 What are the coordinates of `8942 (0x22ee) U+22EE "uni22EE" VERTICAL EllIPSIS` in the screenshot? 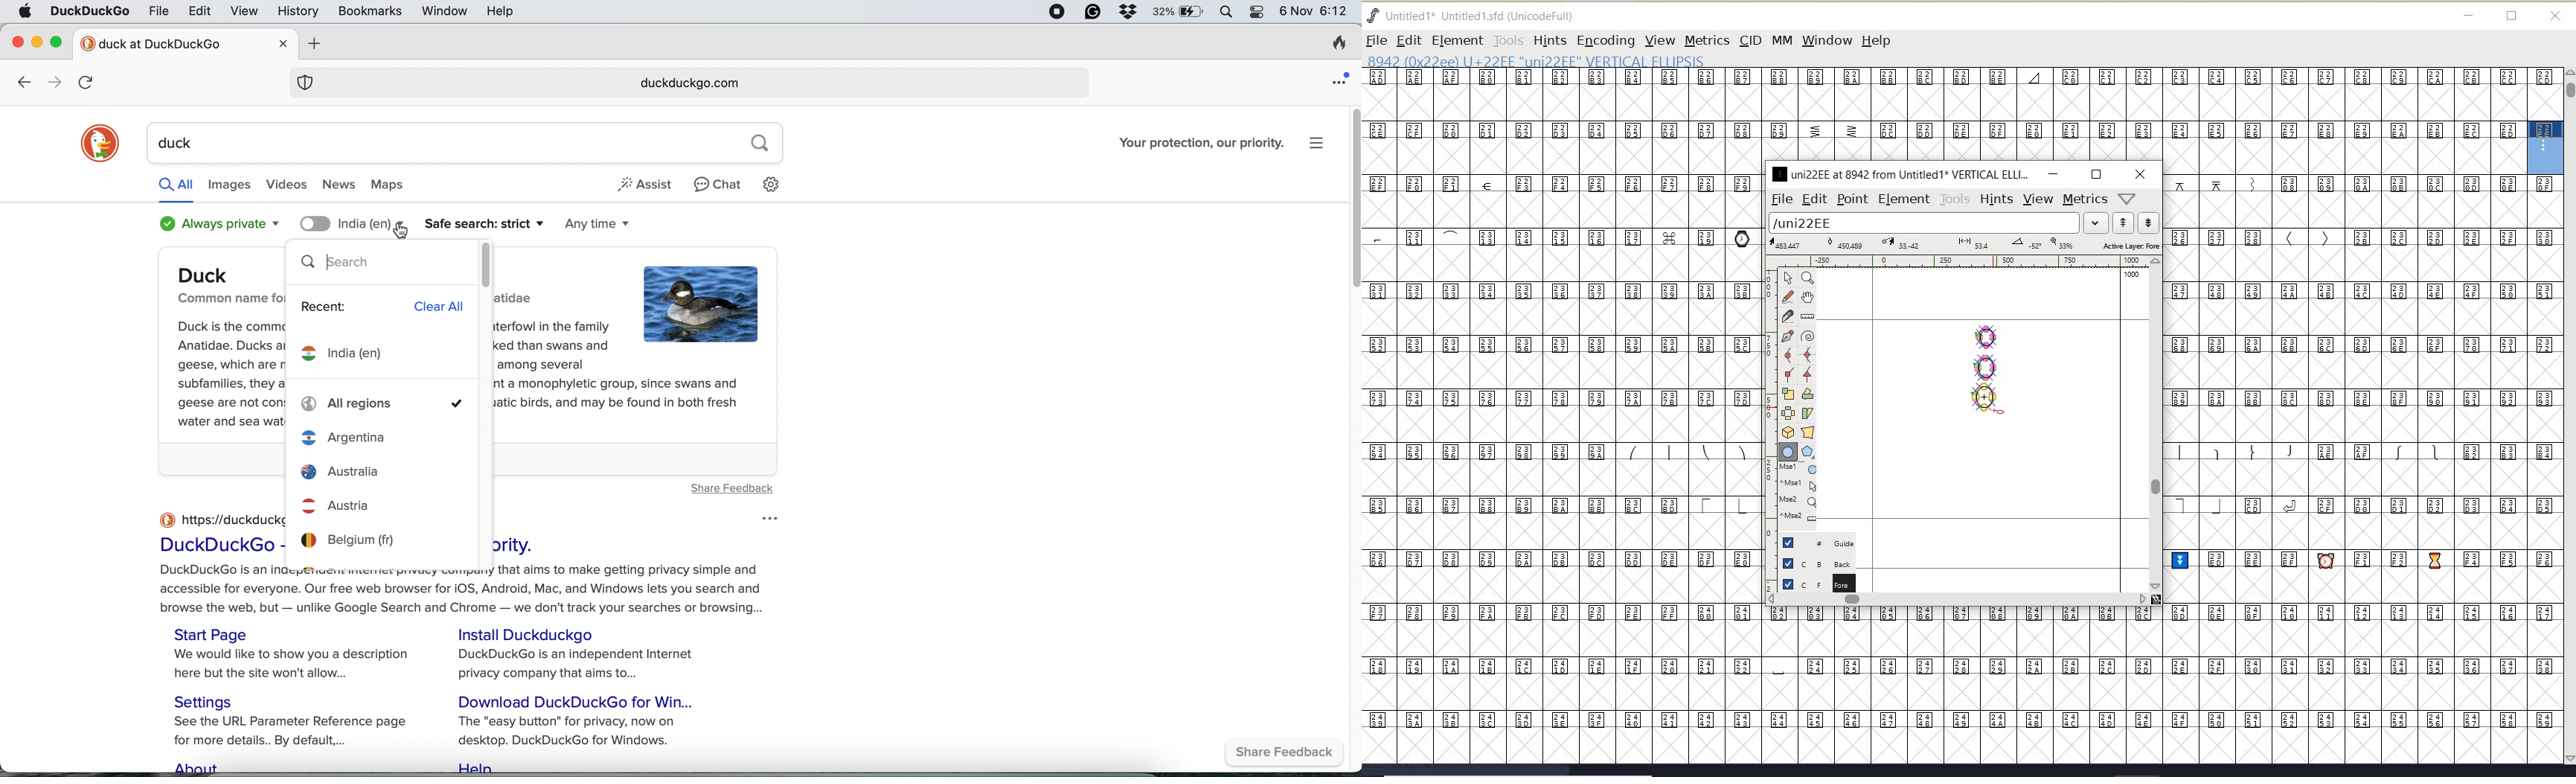 It's located at (1585, 60).